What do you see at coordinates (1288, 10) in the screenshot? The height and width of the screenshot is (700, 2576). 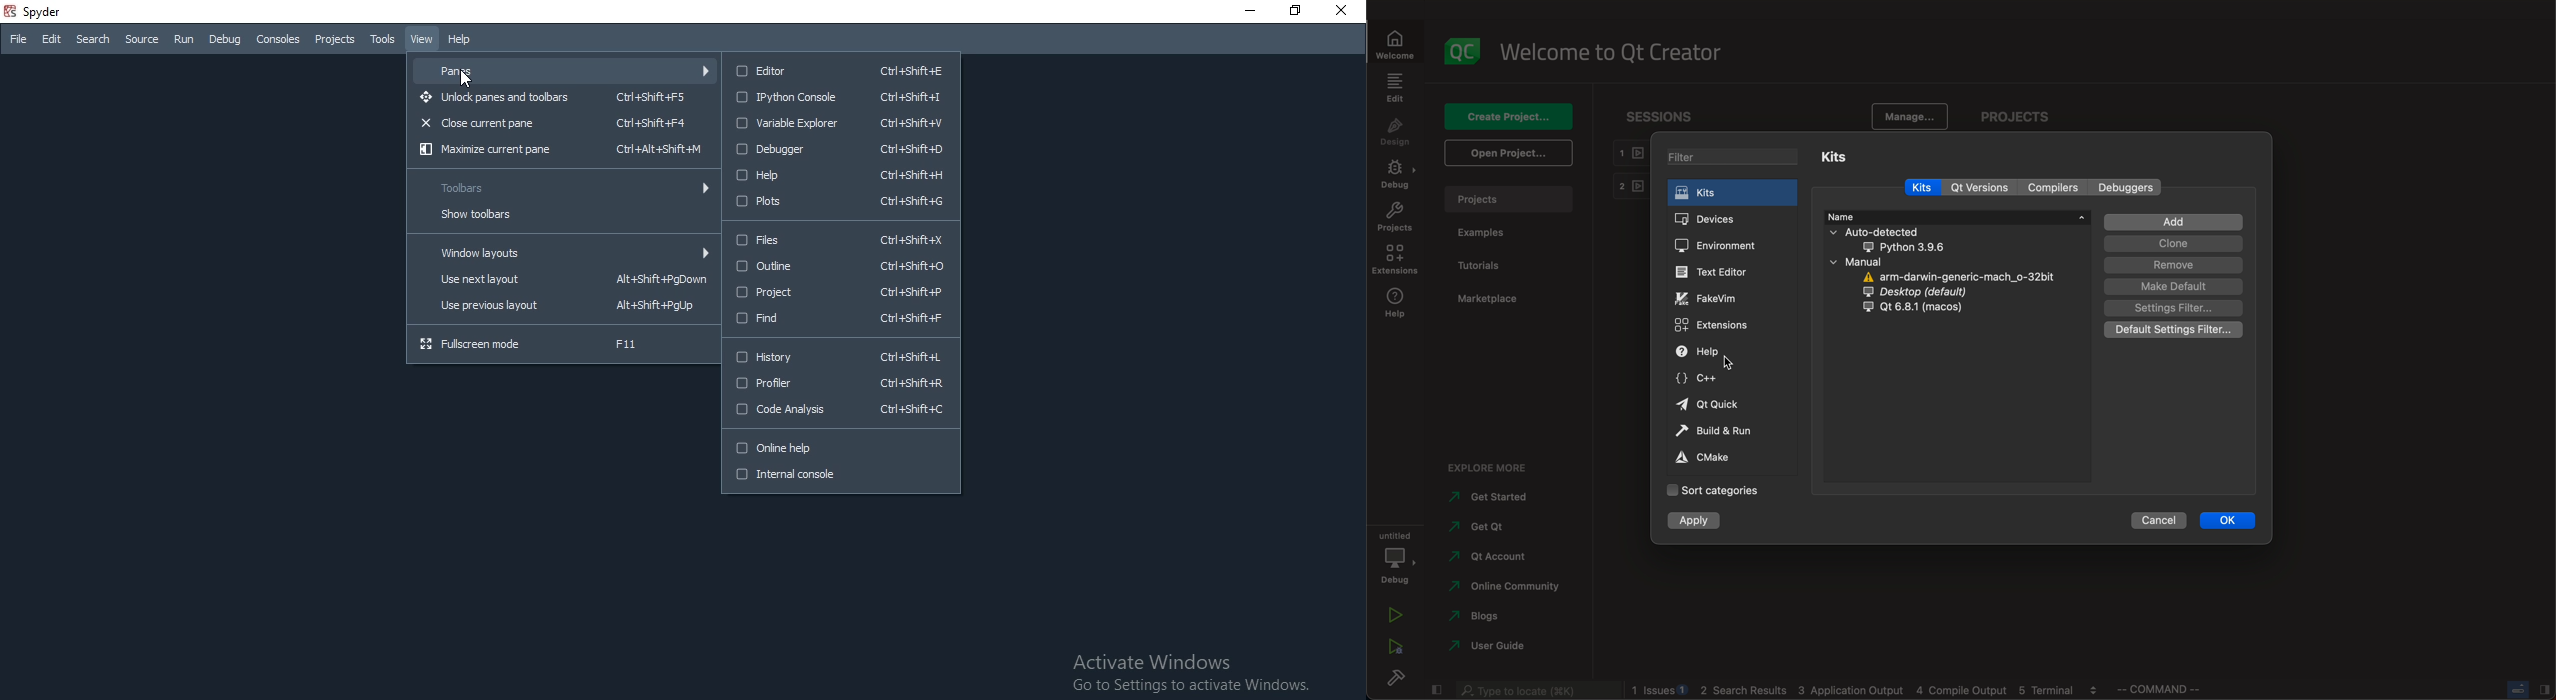 I see `Restore` at bounding box center [1288, 10].